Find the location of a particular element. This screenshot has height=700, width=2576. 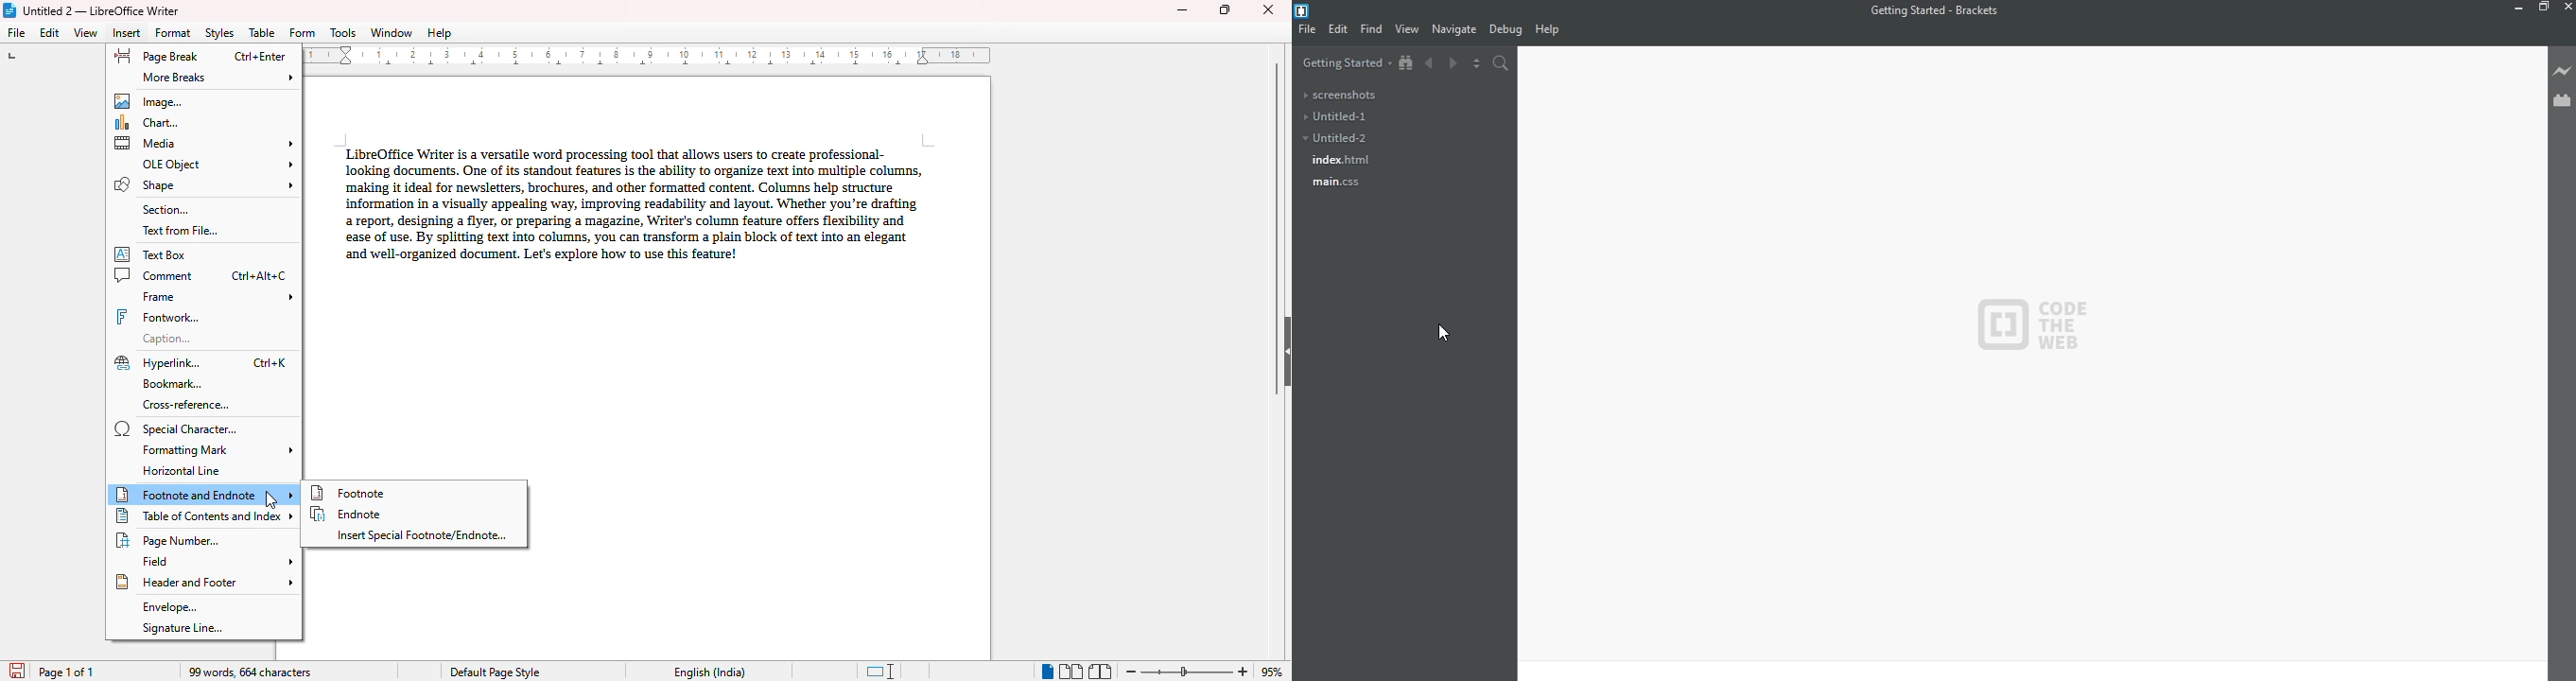

table is located at coordinates (262, 32).